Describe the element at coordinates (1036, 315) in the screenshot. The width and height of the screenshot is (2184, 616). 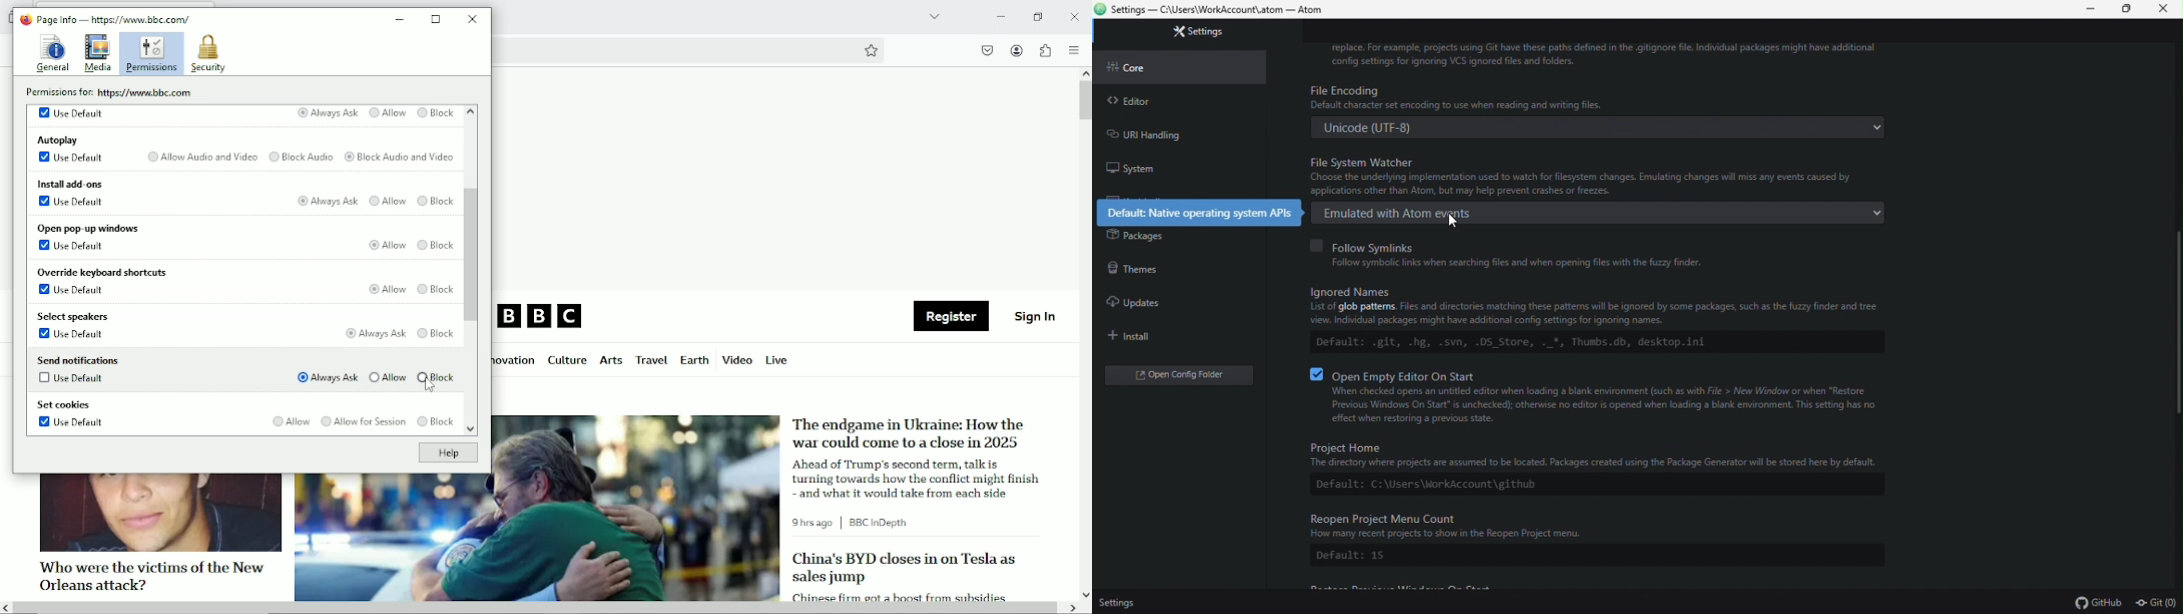
I see `Sign in` at that location.